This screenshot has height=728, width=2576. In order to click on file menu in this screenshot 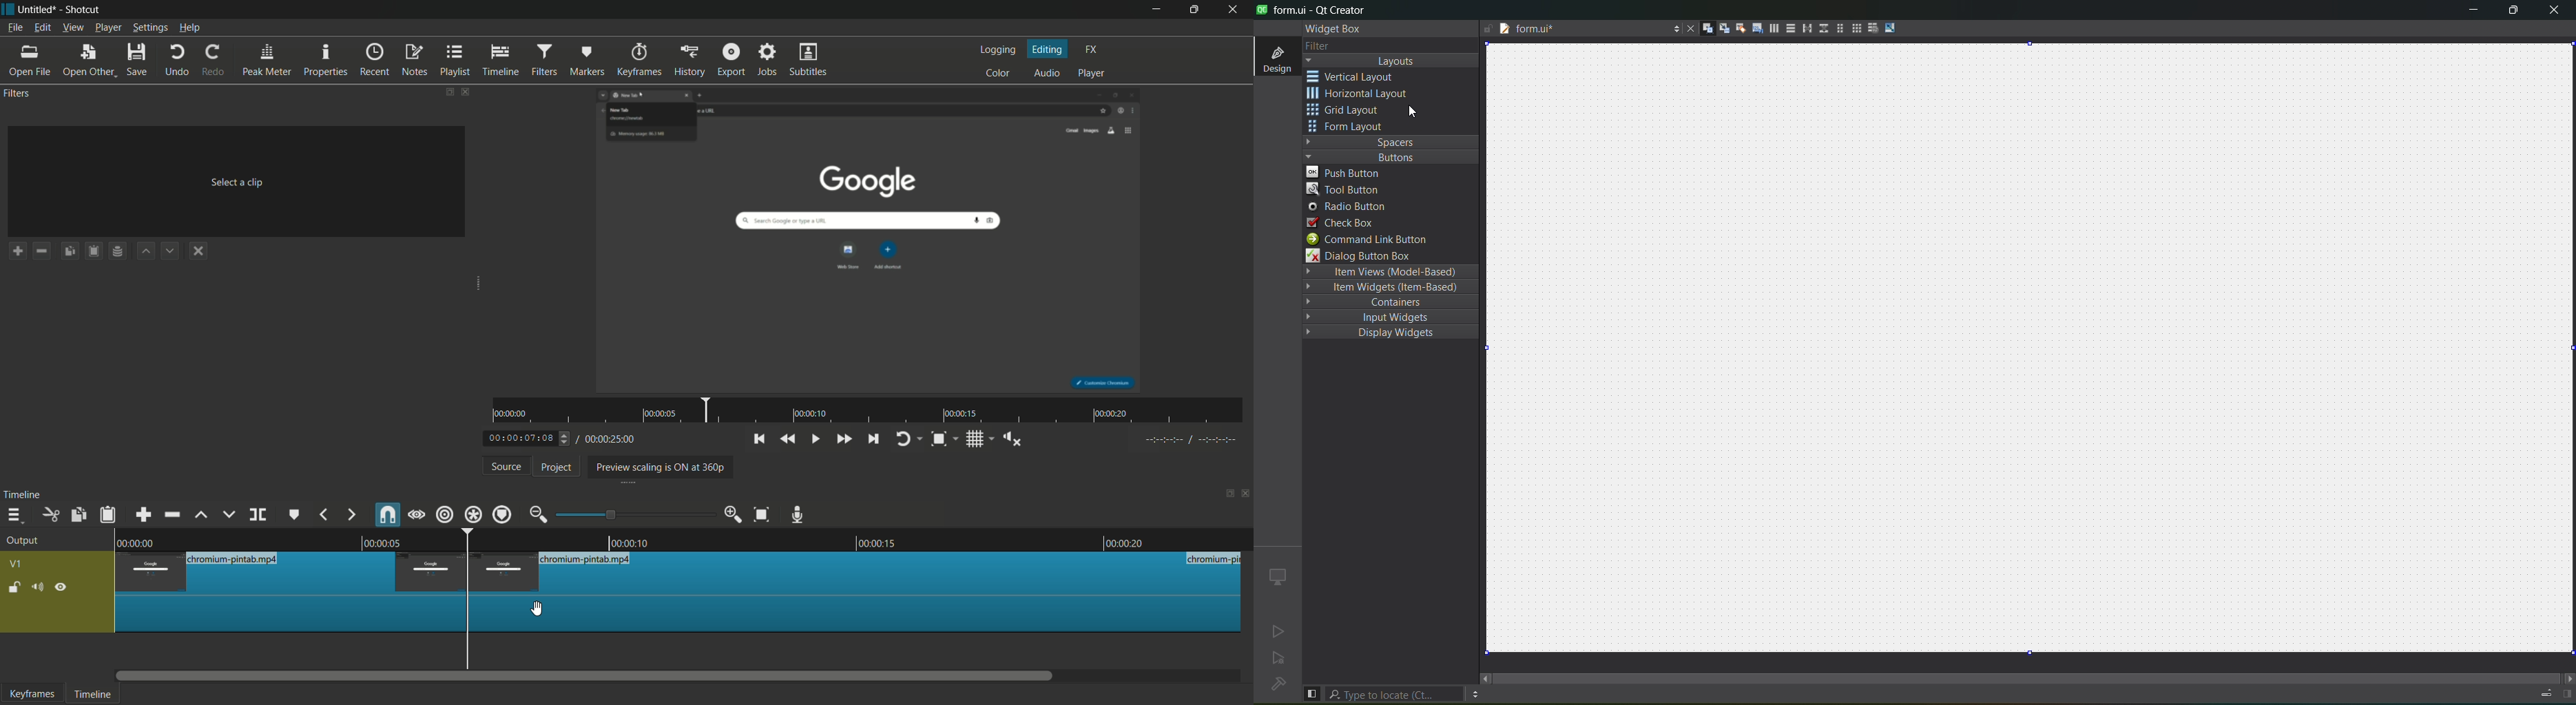, I will do `click(14, 27)`.